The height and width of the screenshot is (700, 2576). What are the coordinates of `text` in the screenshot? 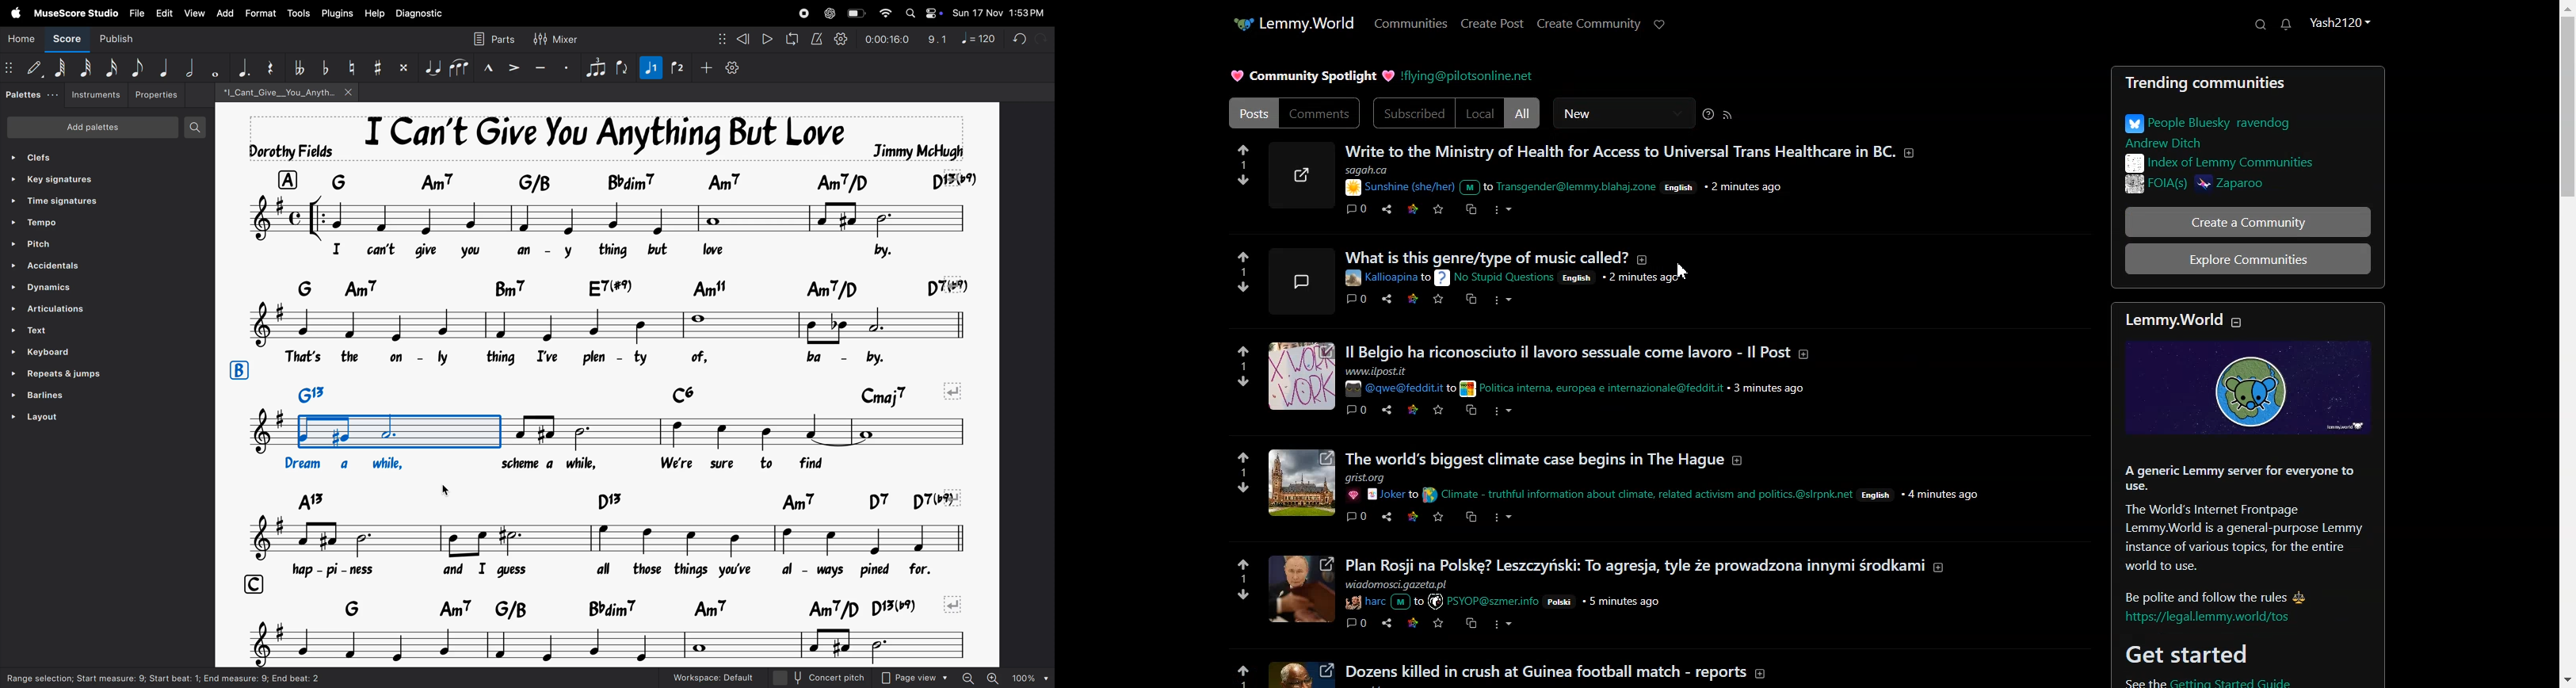 It's located at (1404, 478).